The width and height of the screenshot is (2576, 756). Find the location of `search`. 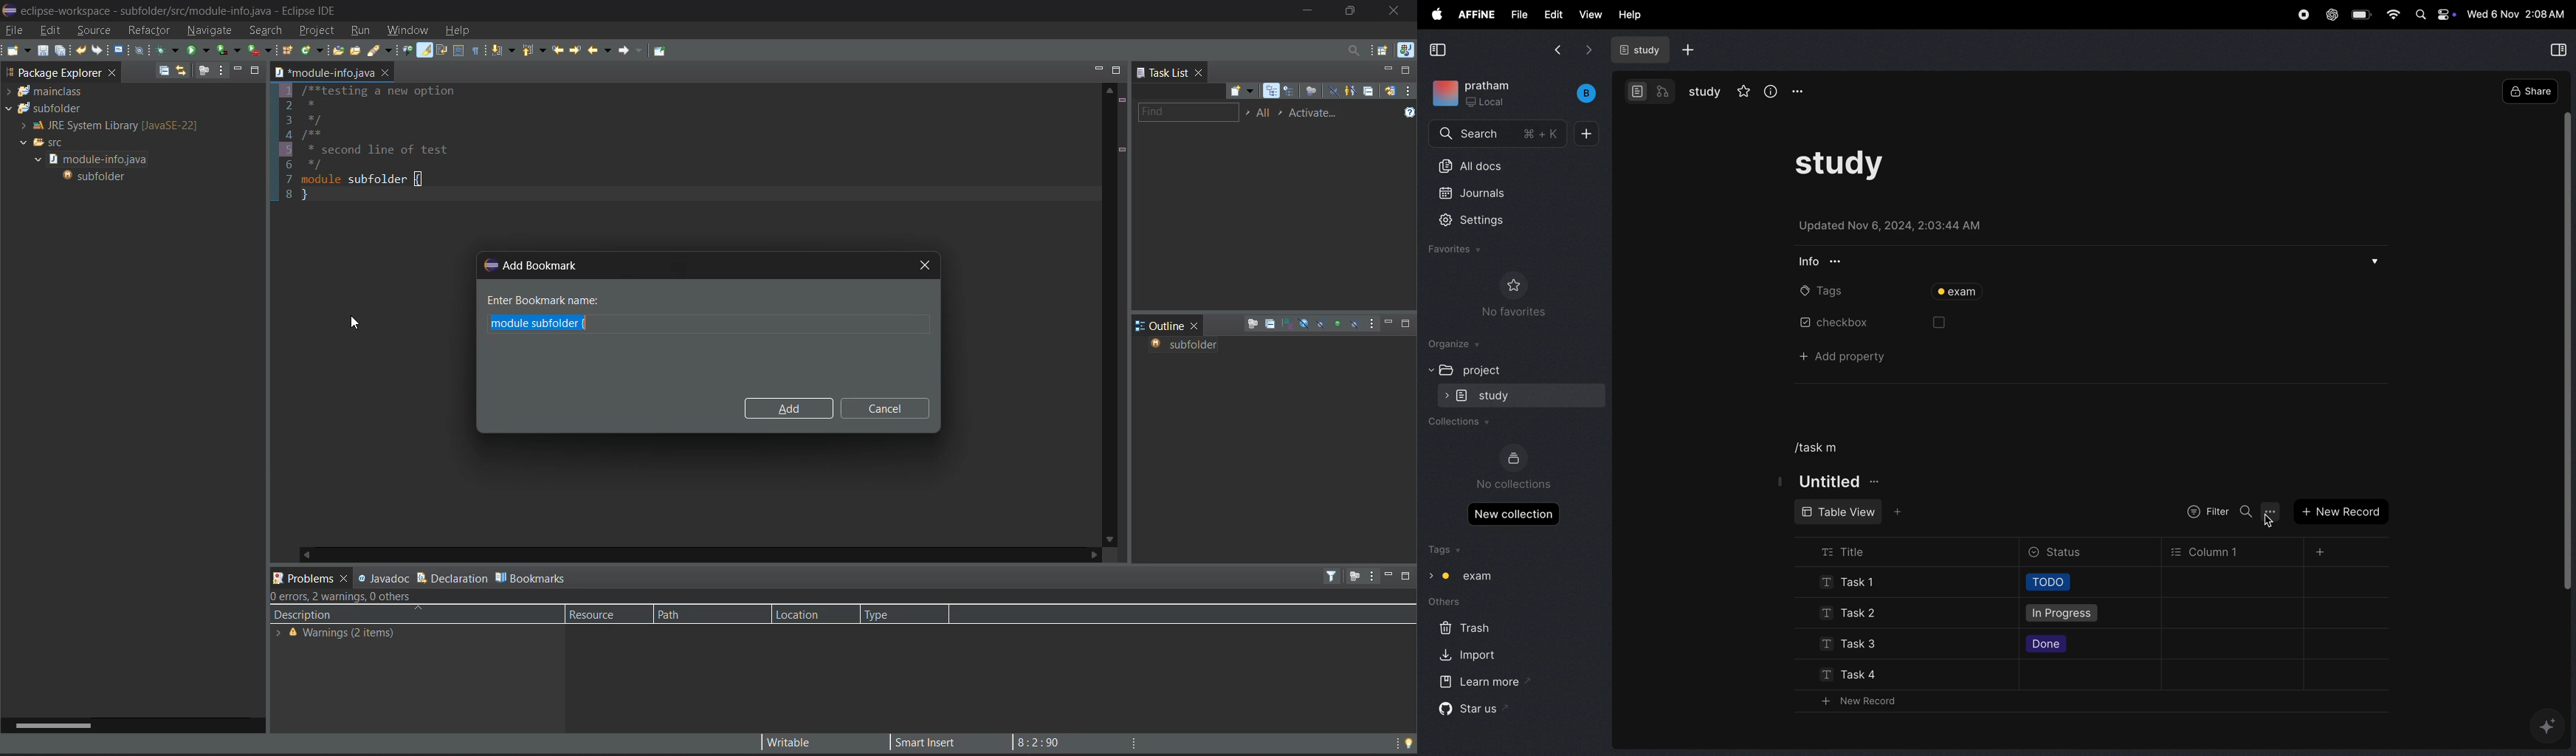

search is located at coordinates (2245, 511).